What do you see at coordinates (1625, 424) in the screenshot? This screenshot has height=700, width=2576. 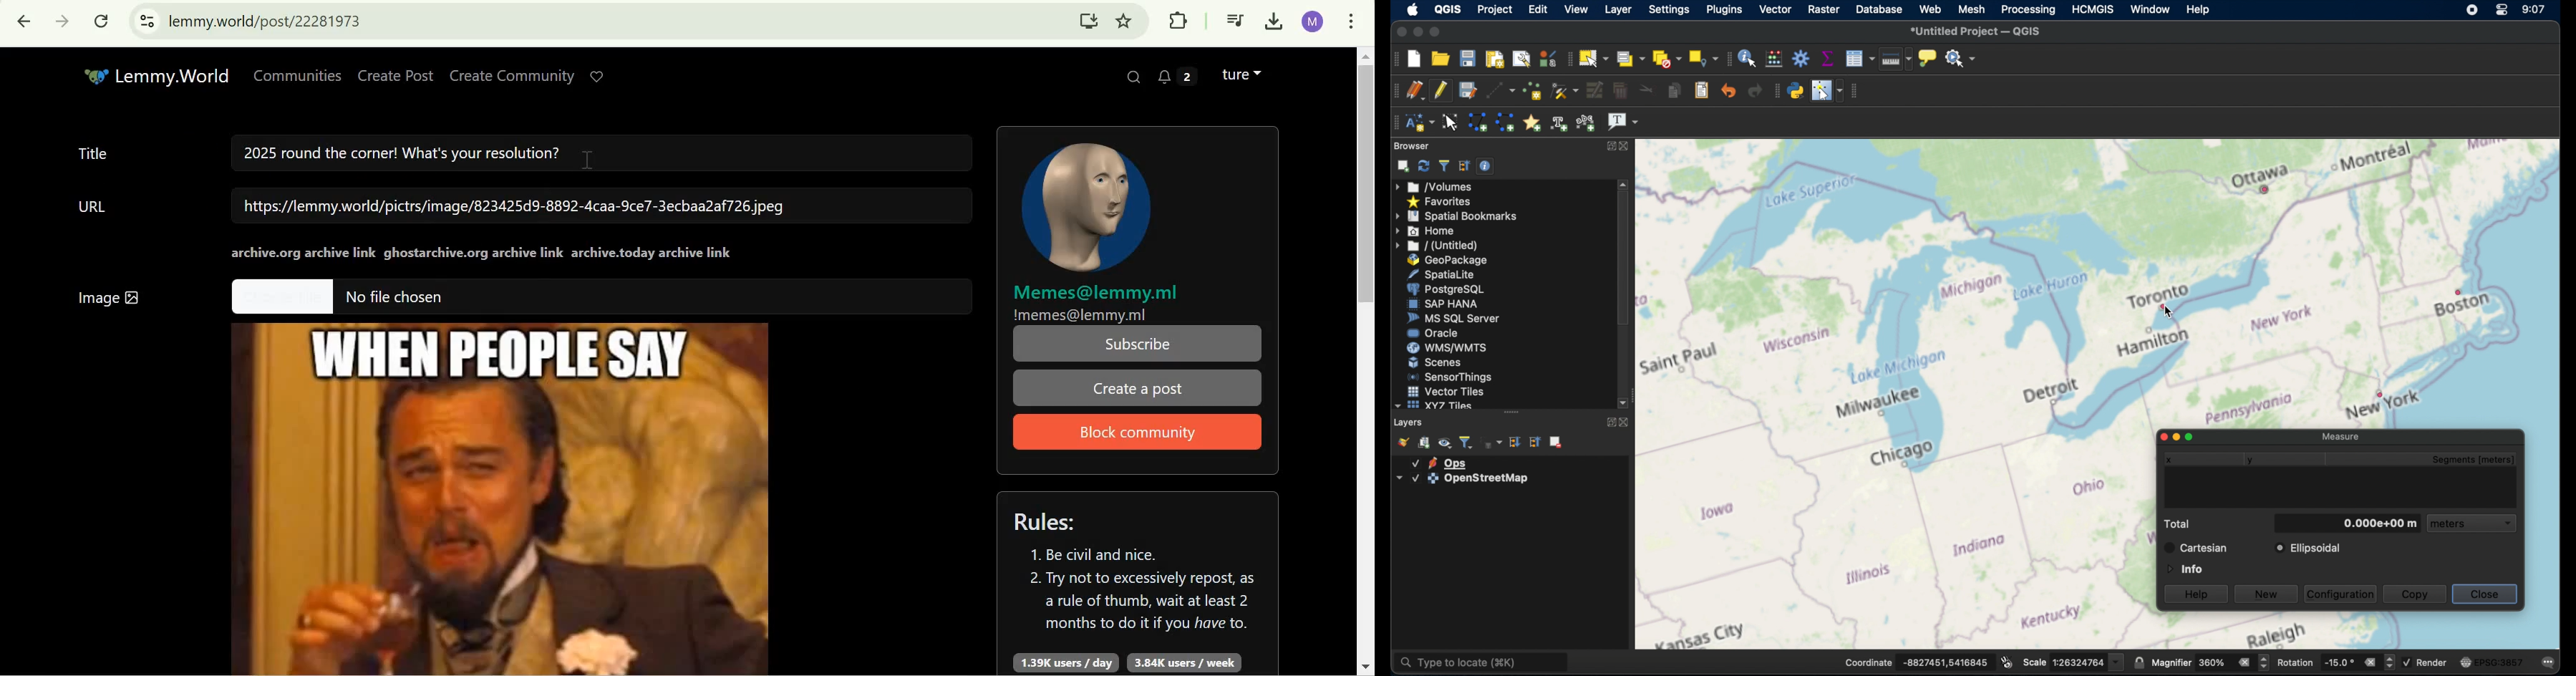 I see `close` at bounding box center [1625, 424].